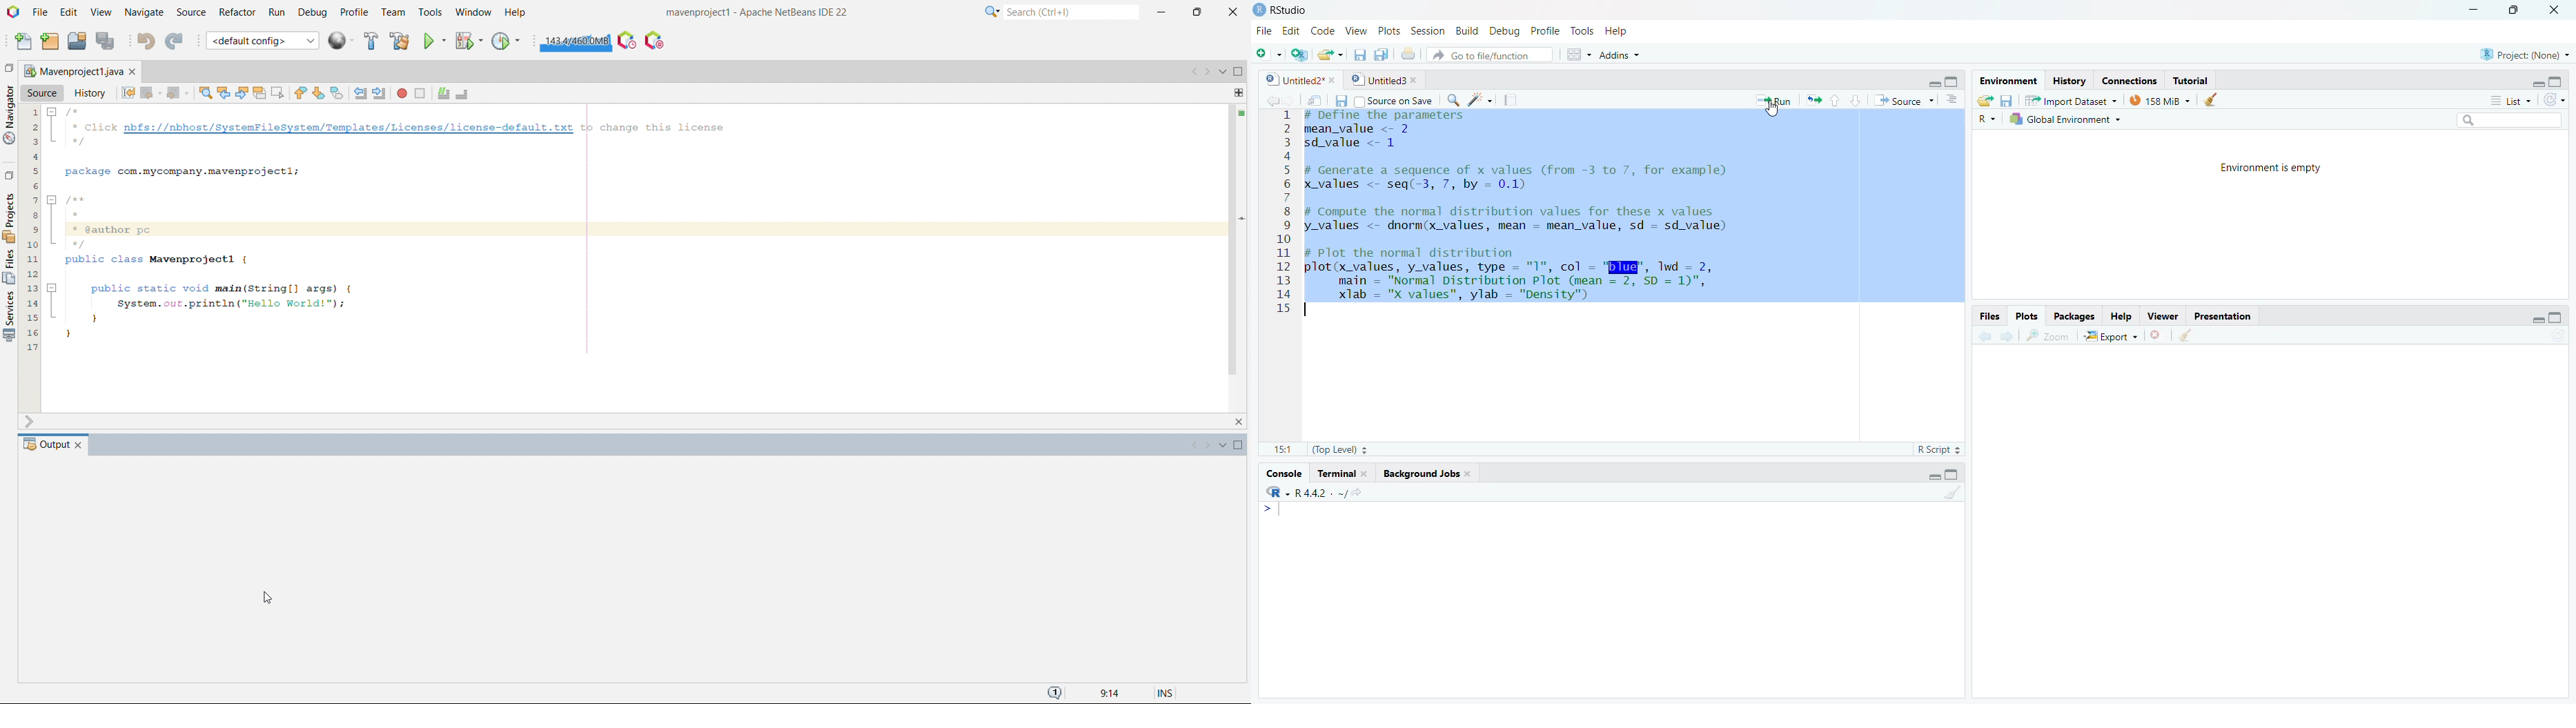 This screenshot has height=728, width=2576. What do you see at coordinates (24, 40) in the screenshot?
I see `new file` at bounding box center [24, 40].